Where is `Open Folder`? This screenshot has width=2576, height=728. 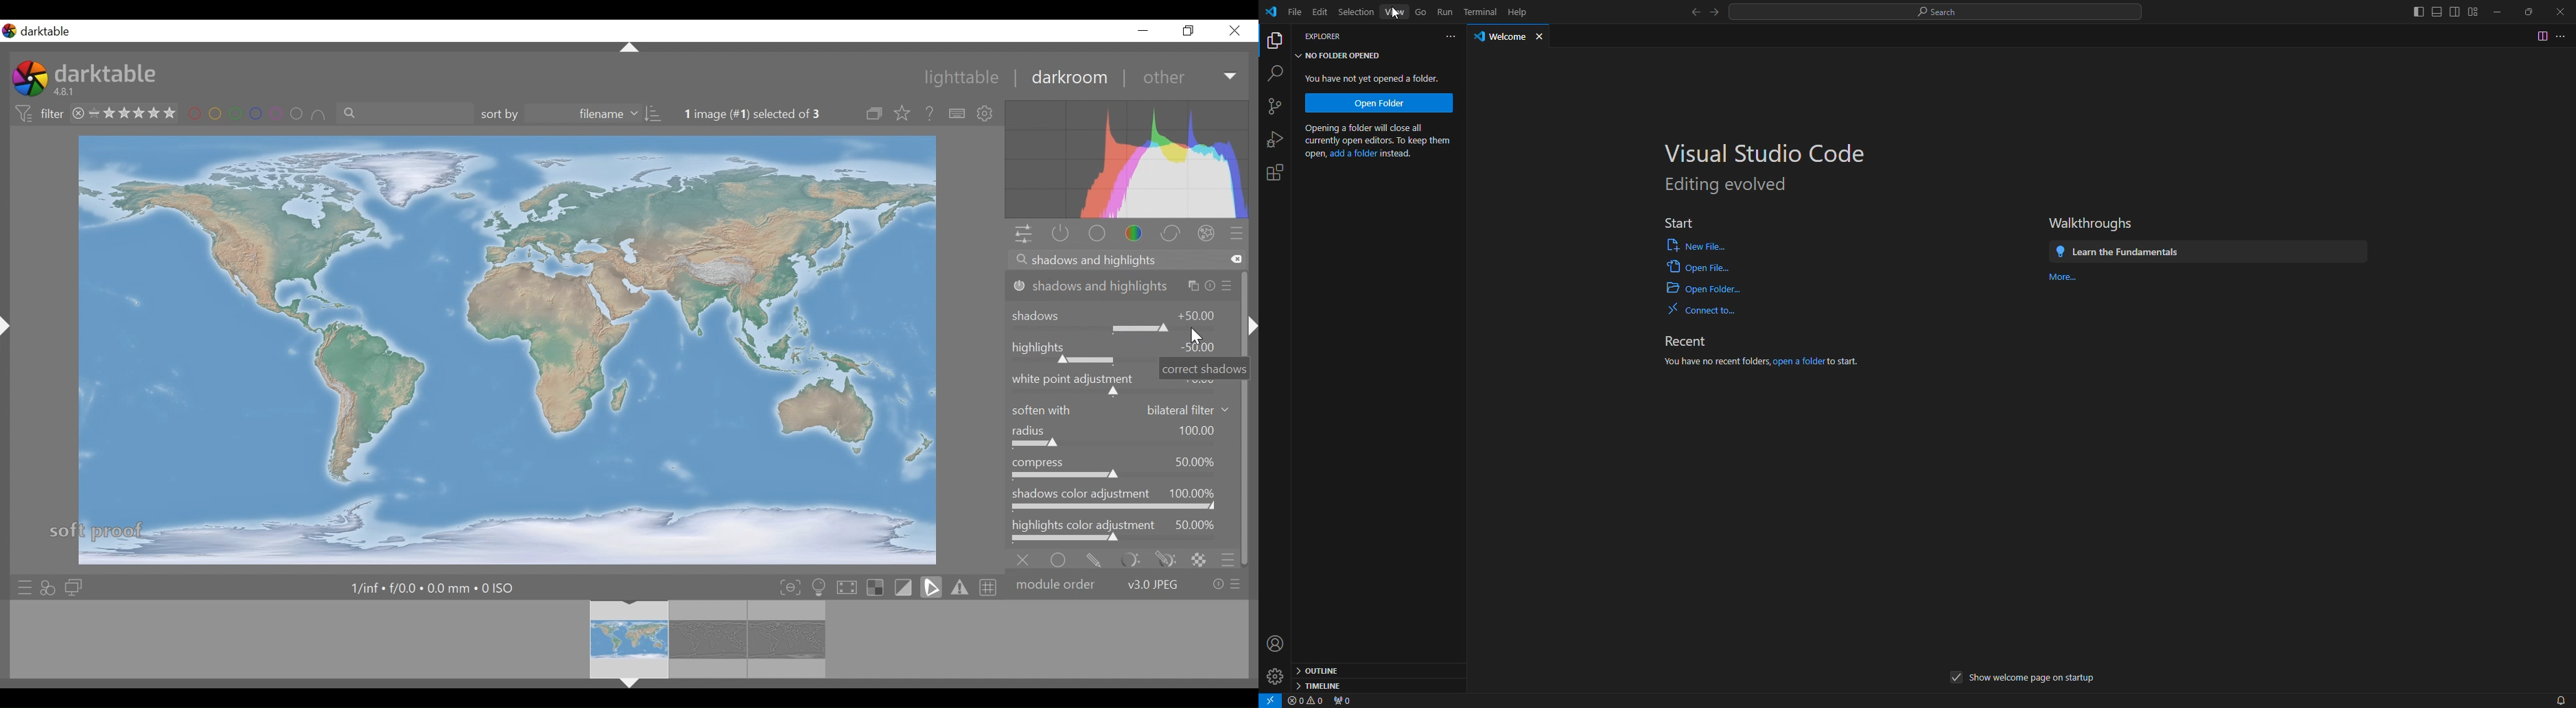
Open Folder is located at coordinates (1383, 103).